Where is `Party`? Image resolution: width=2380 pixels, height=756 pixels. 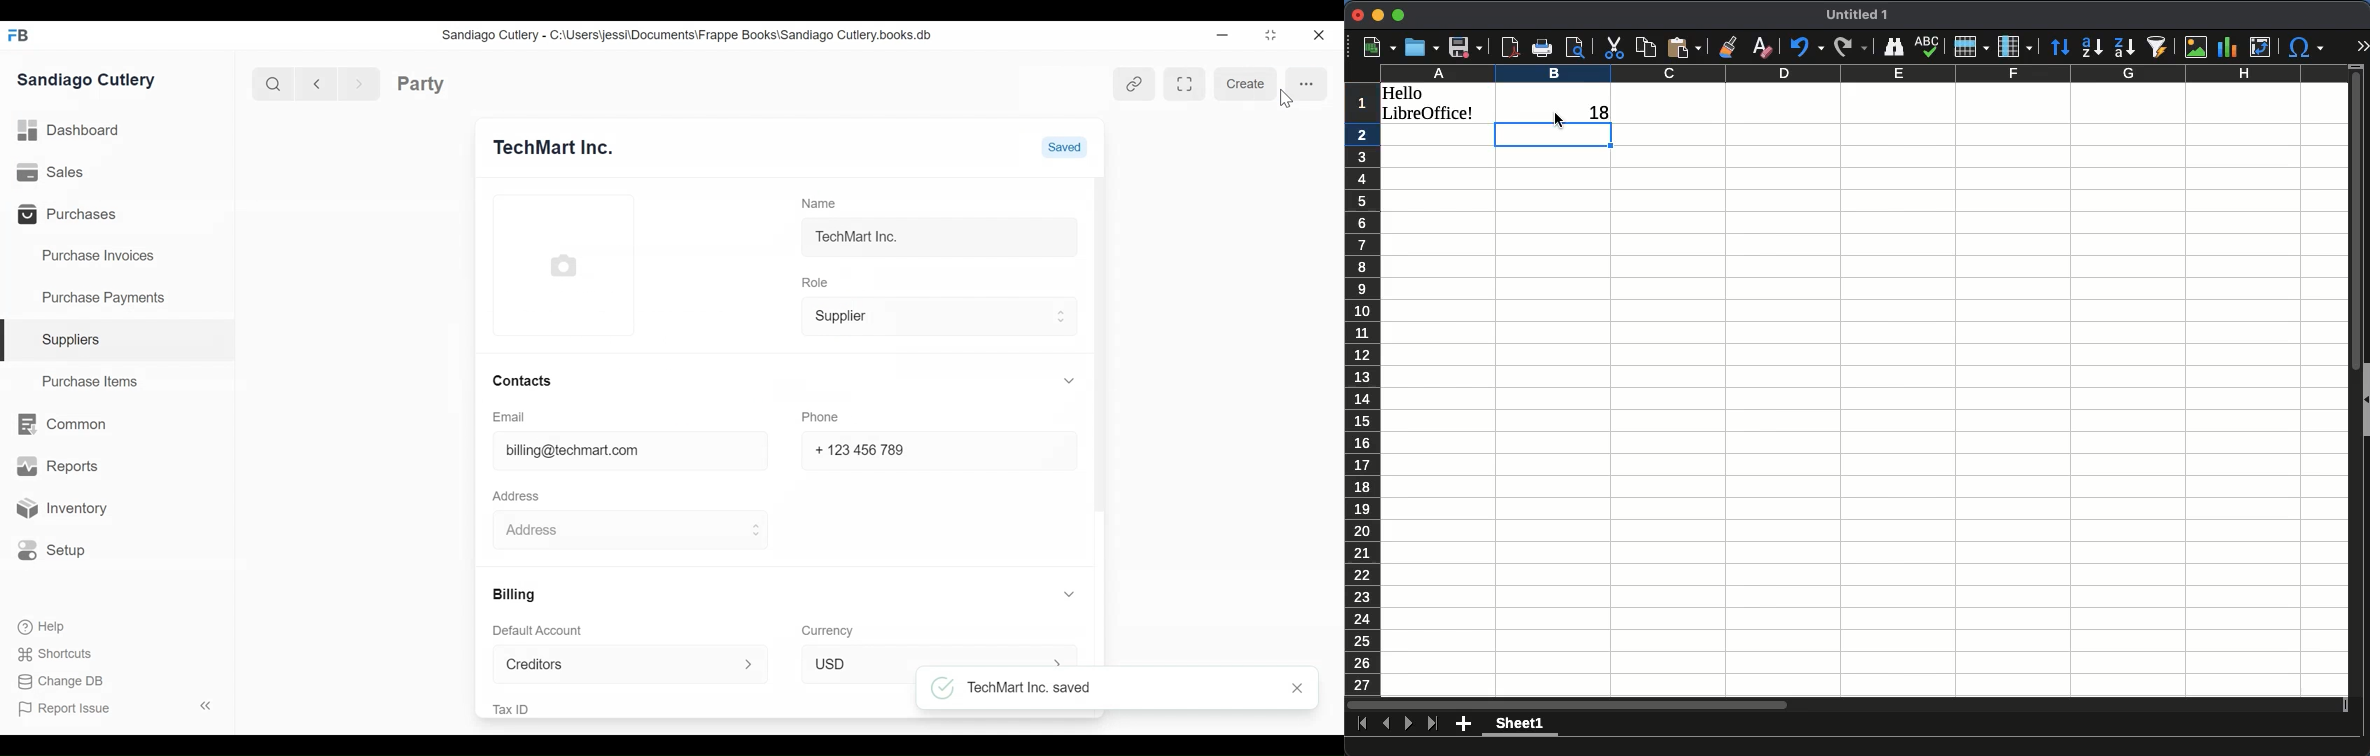 Party is located at coordinates (444, 84).